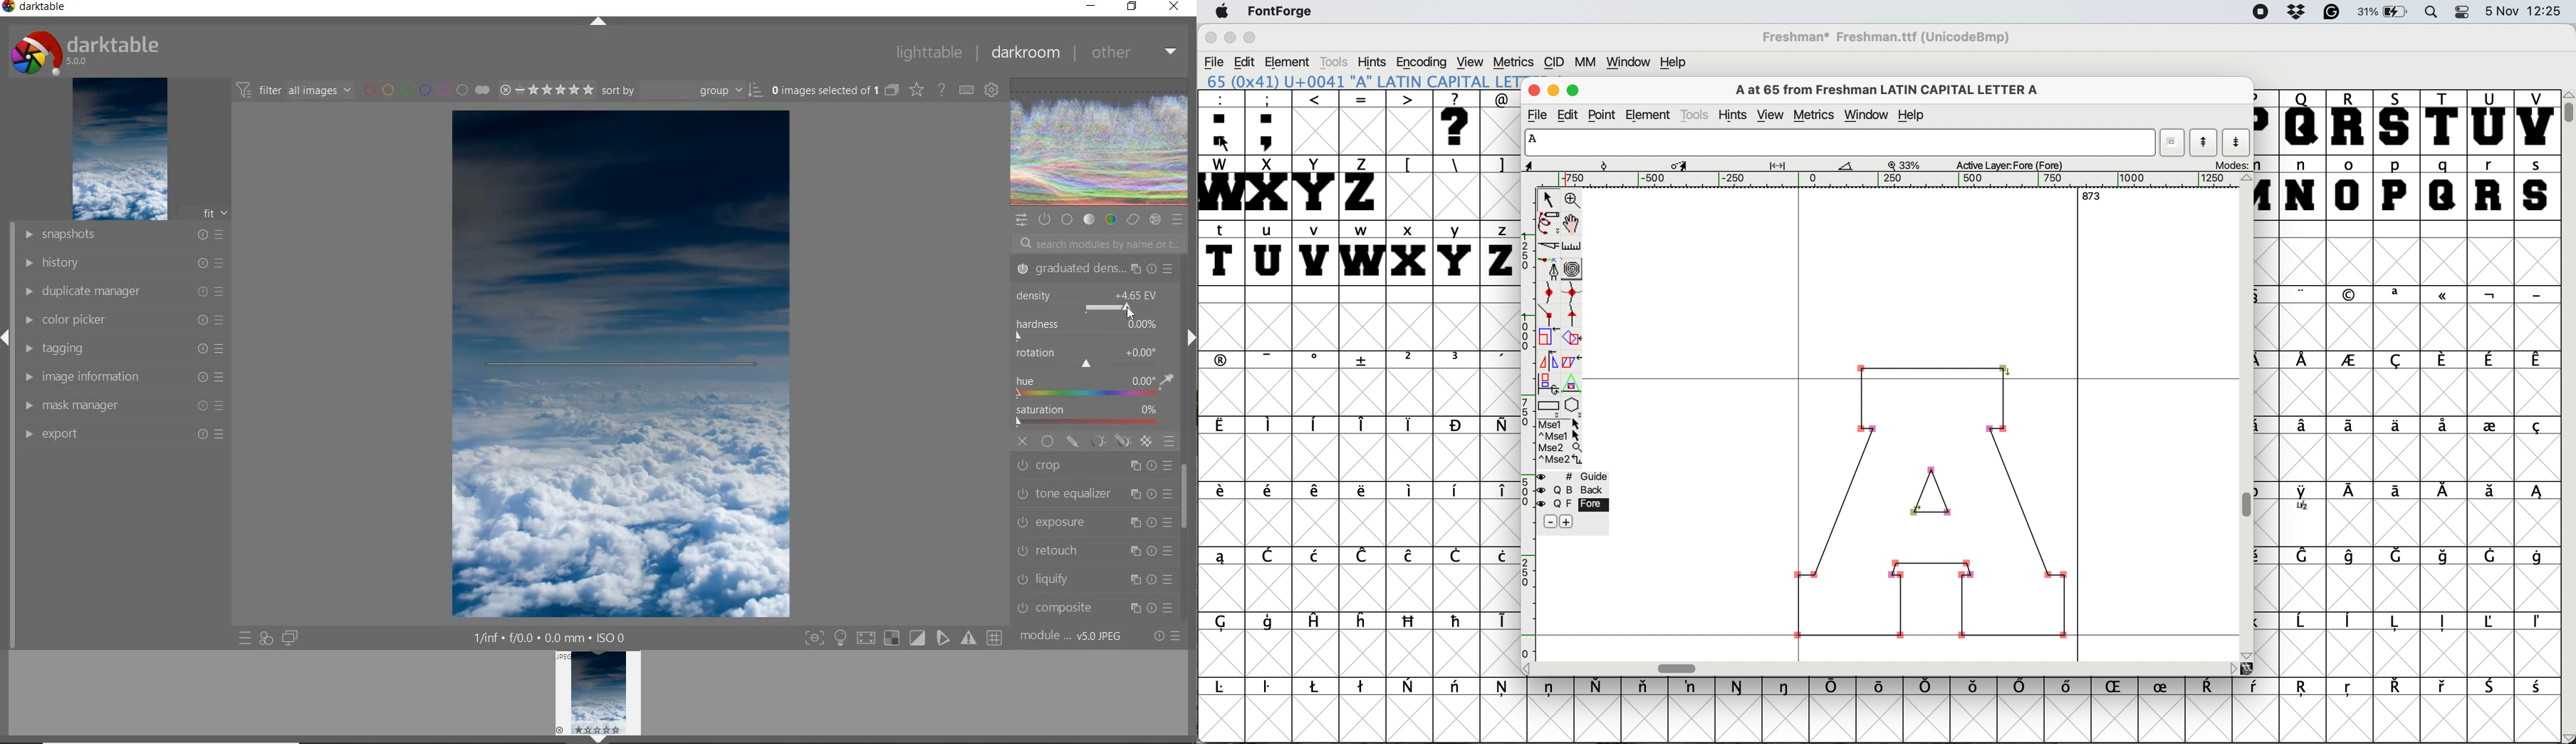 The image size is (2576, 756). I want to click on remove, so click(1546, 522).